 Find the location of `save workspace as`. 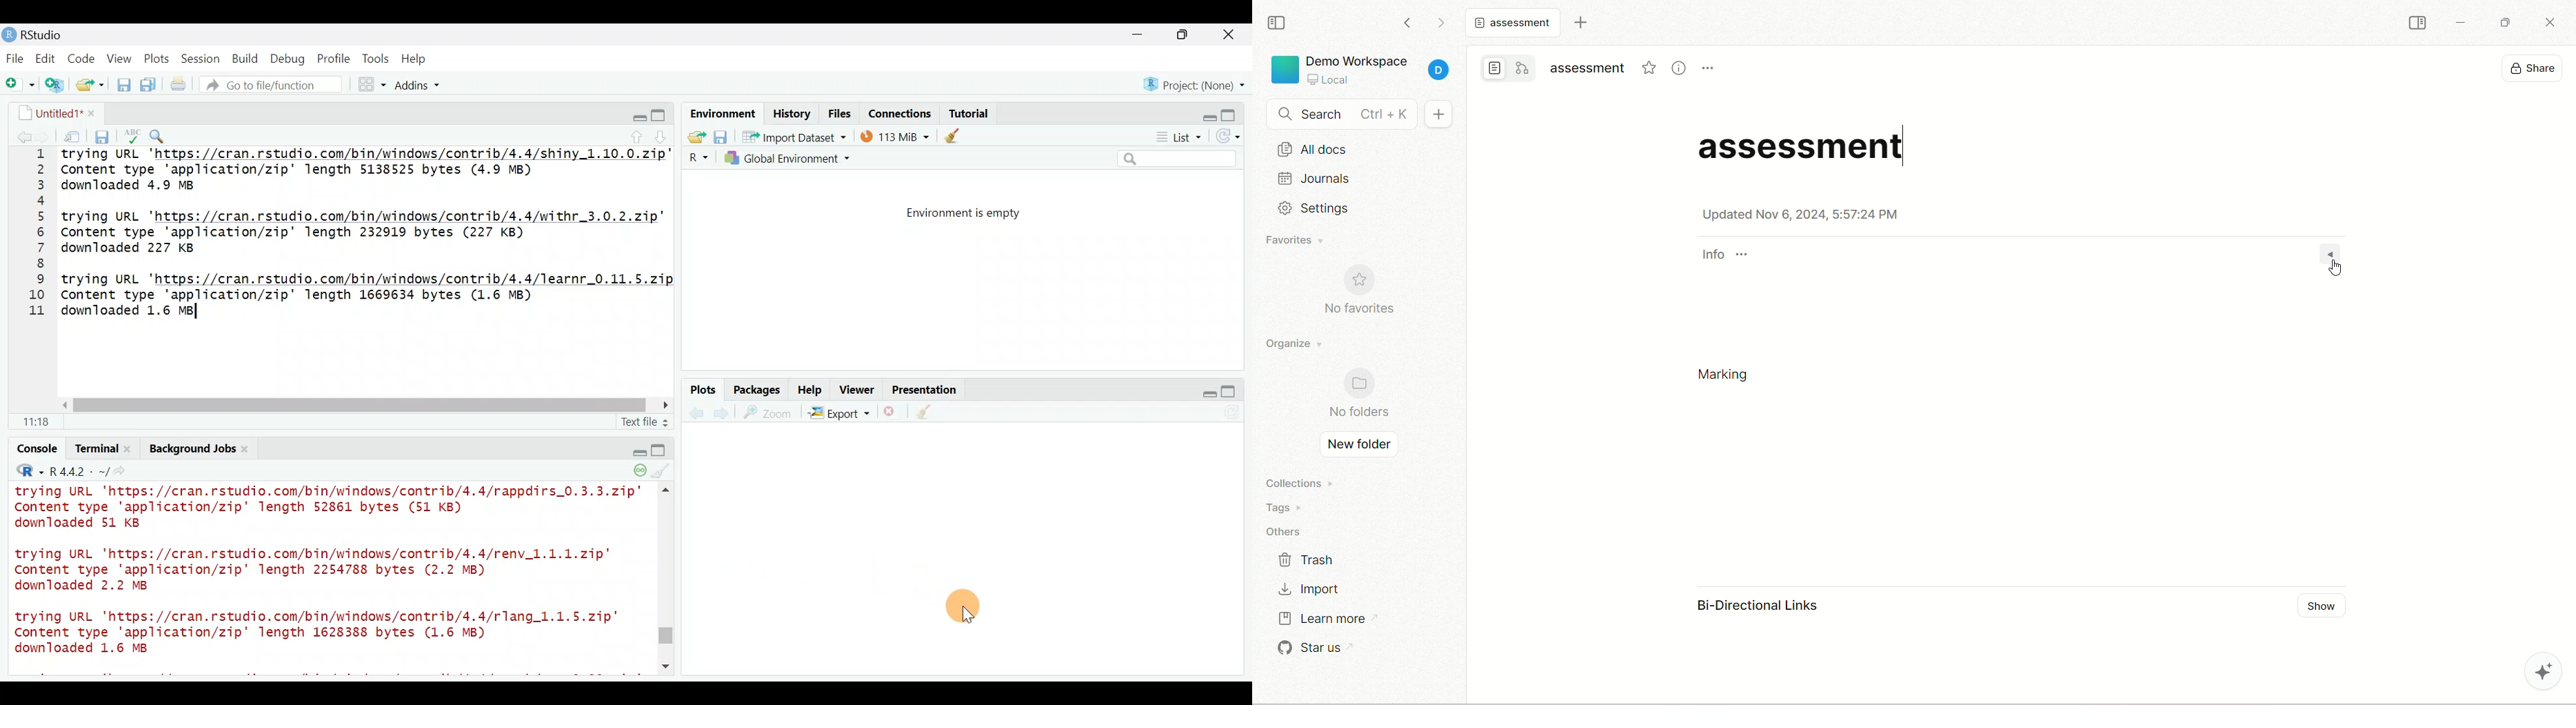

save workspace as is located at coordinates (721, 137).